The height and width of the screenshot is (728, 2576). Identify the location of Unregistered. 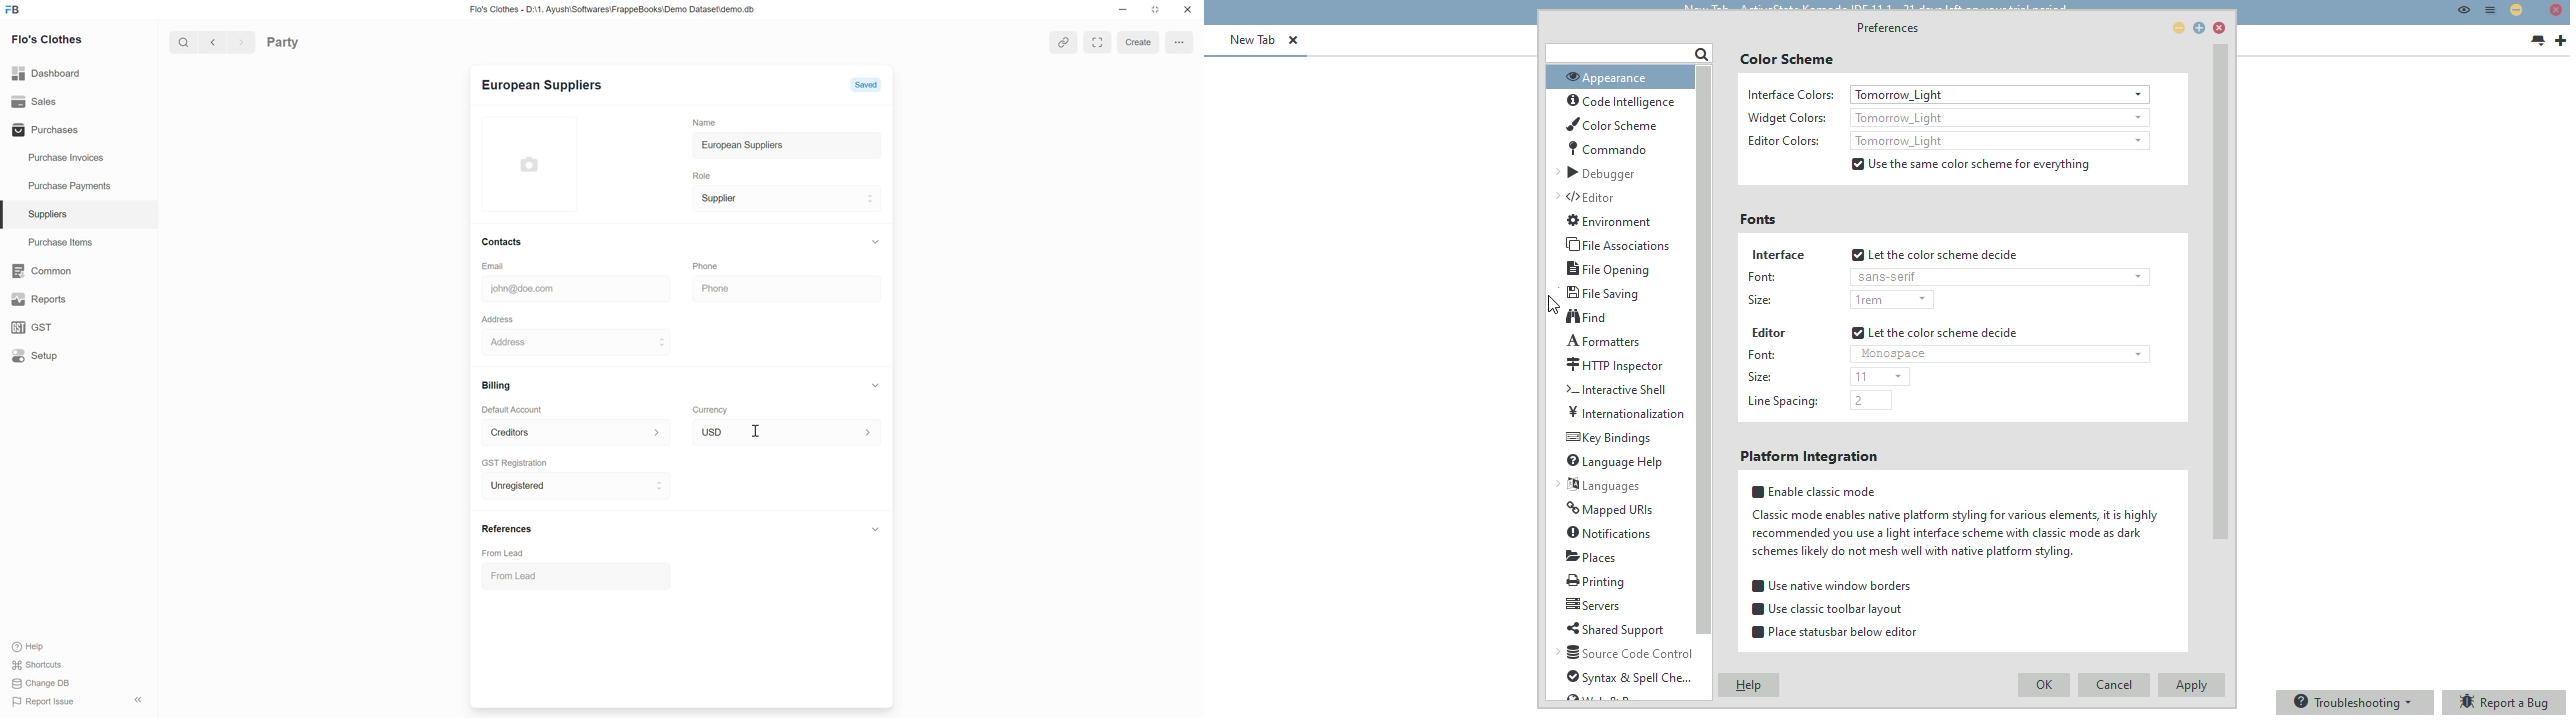
(516, 485).